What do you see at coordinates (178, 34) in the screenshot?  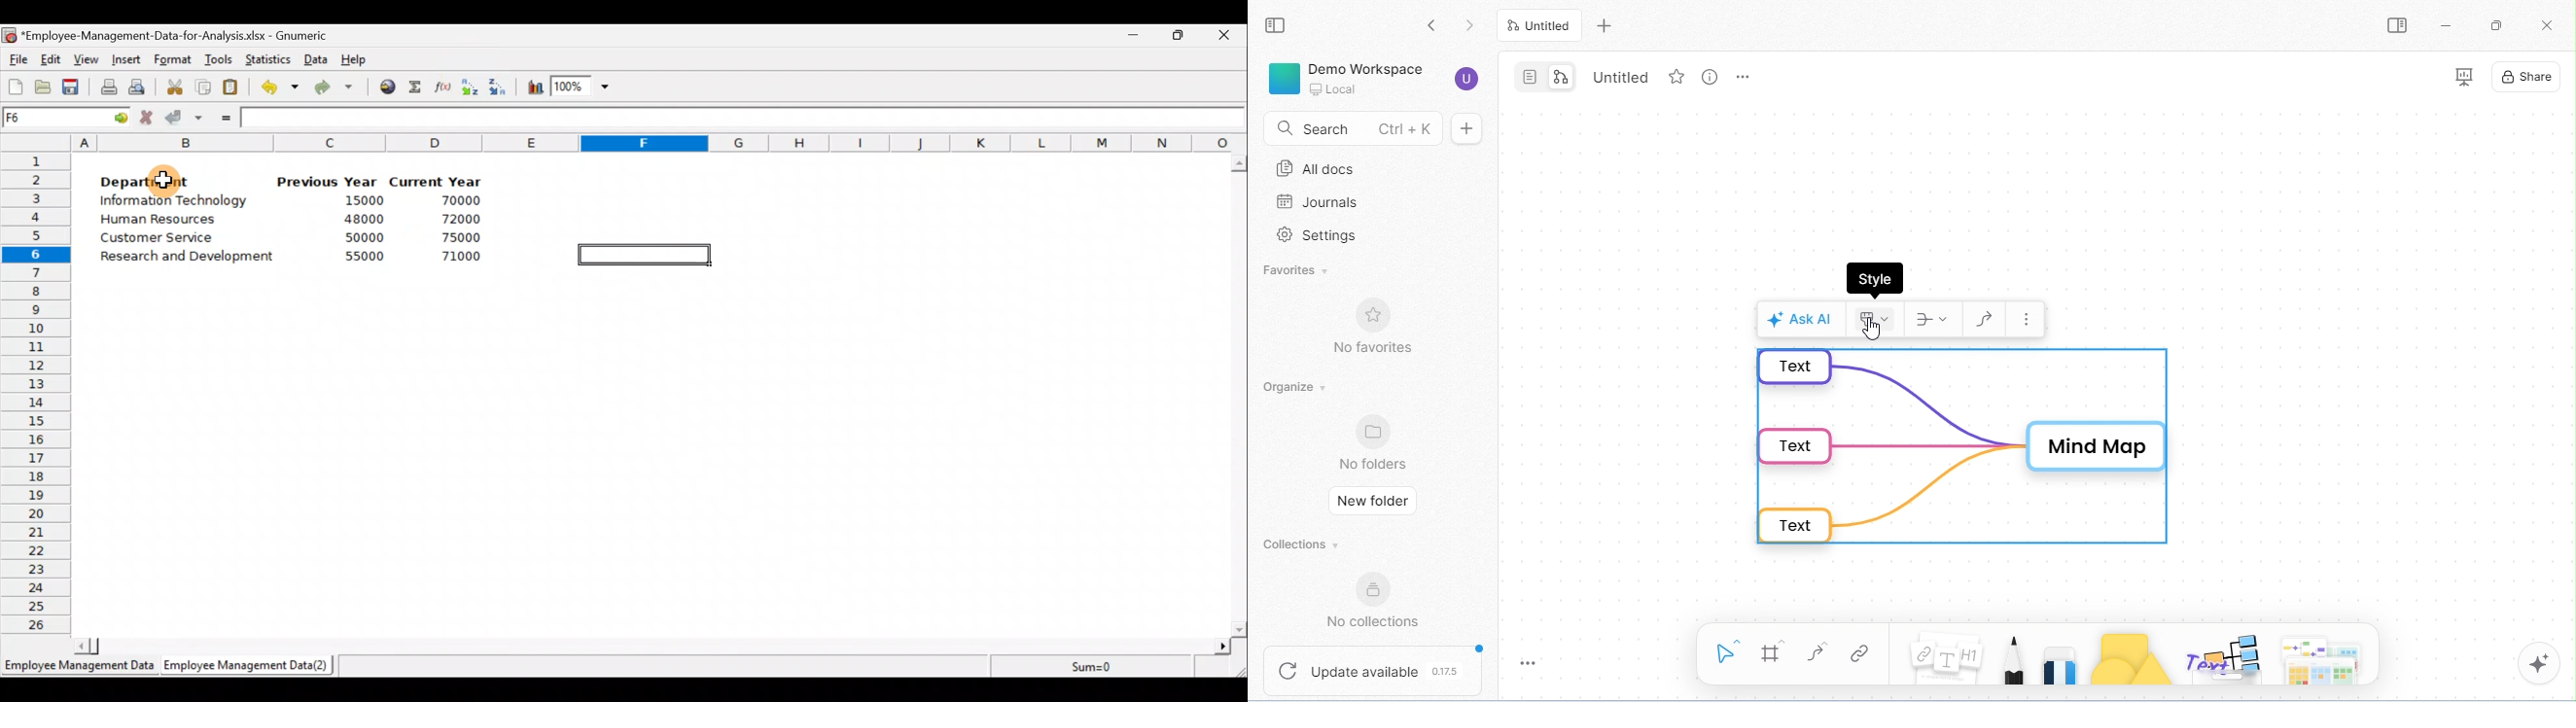 I see `‘Employee-Management-Data-for-Analysis.xlsx - Gnumeric` at bounding box center [178, 34].